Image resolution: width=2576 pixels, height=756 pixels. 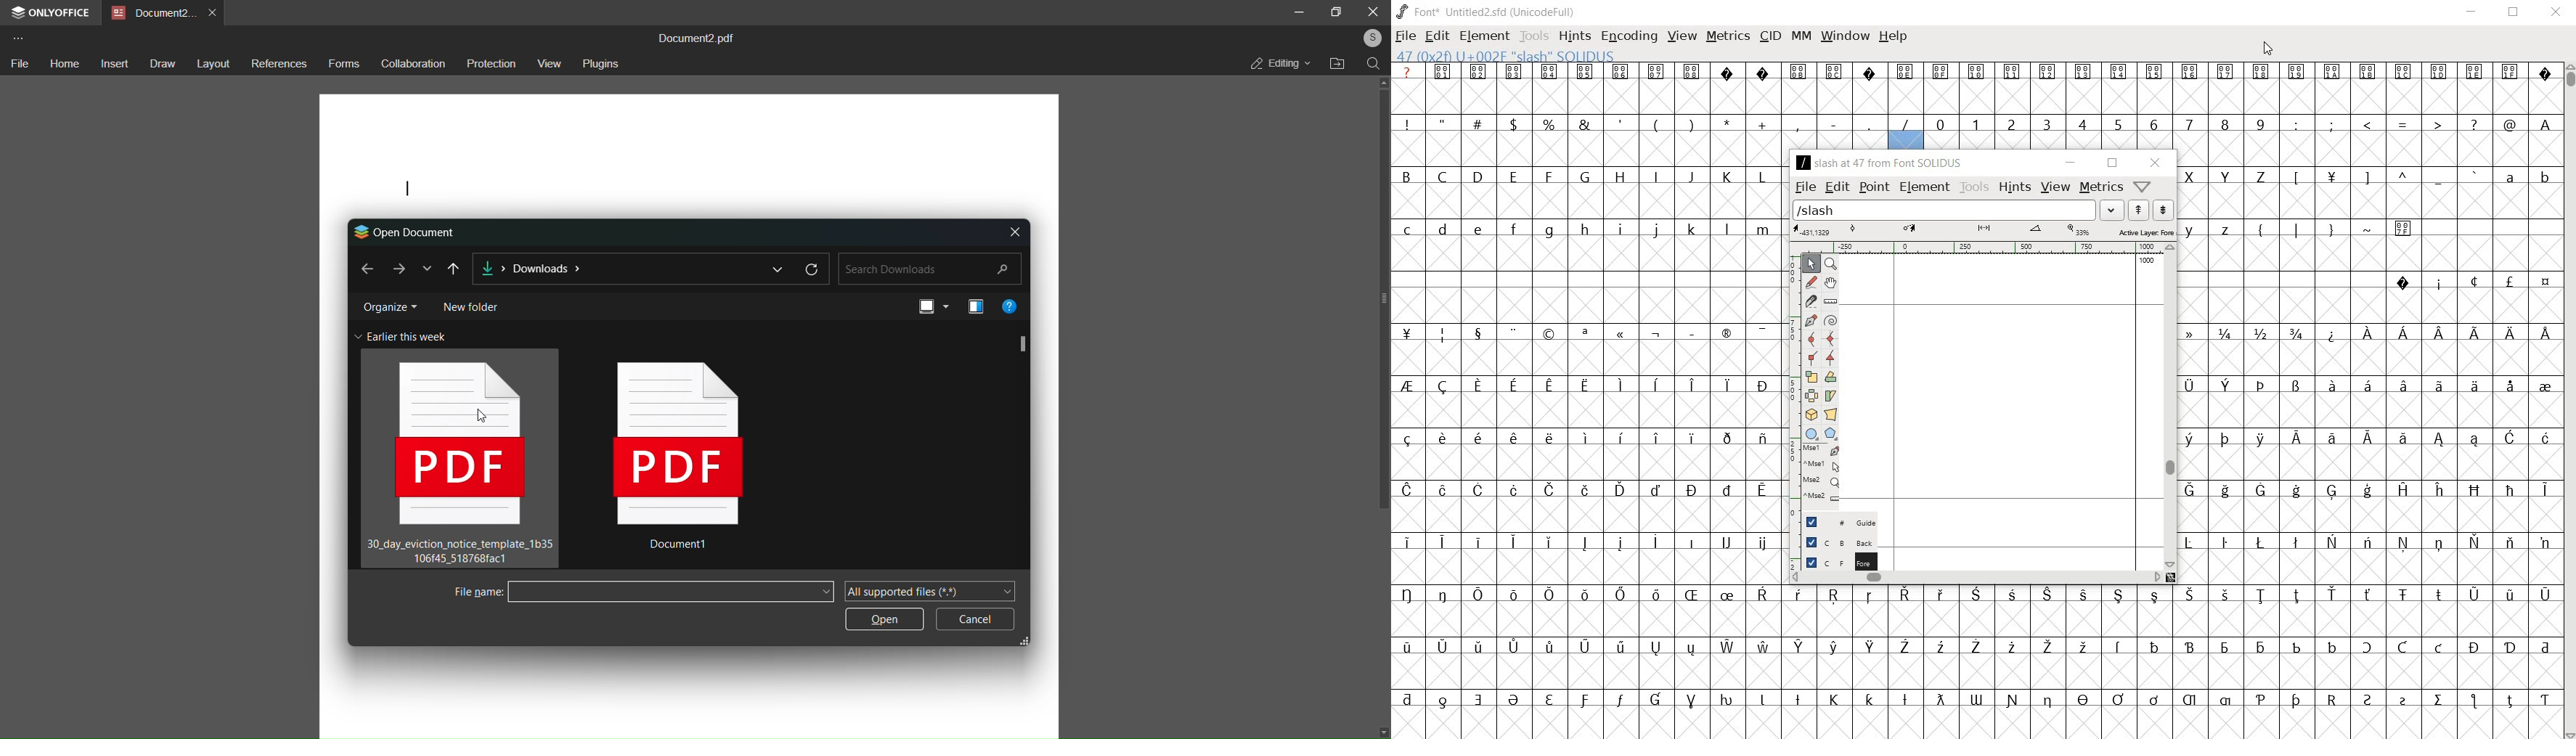 What do you see at coordinates (1660, 123) in the screenshot?
I see `symbols` at bounding box center [1660, 123].